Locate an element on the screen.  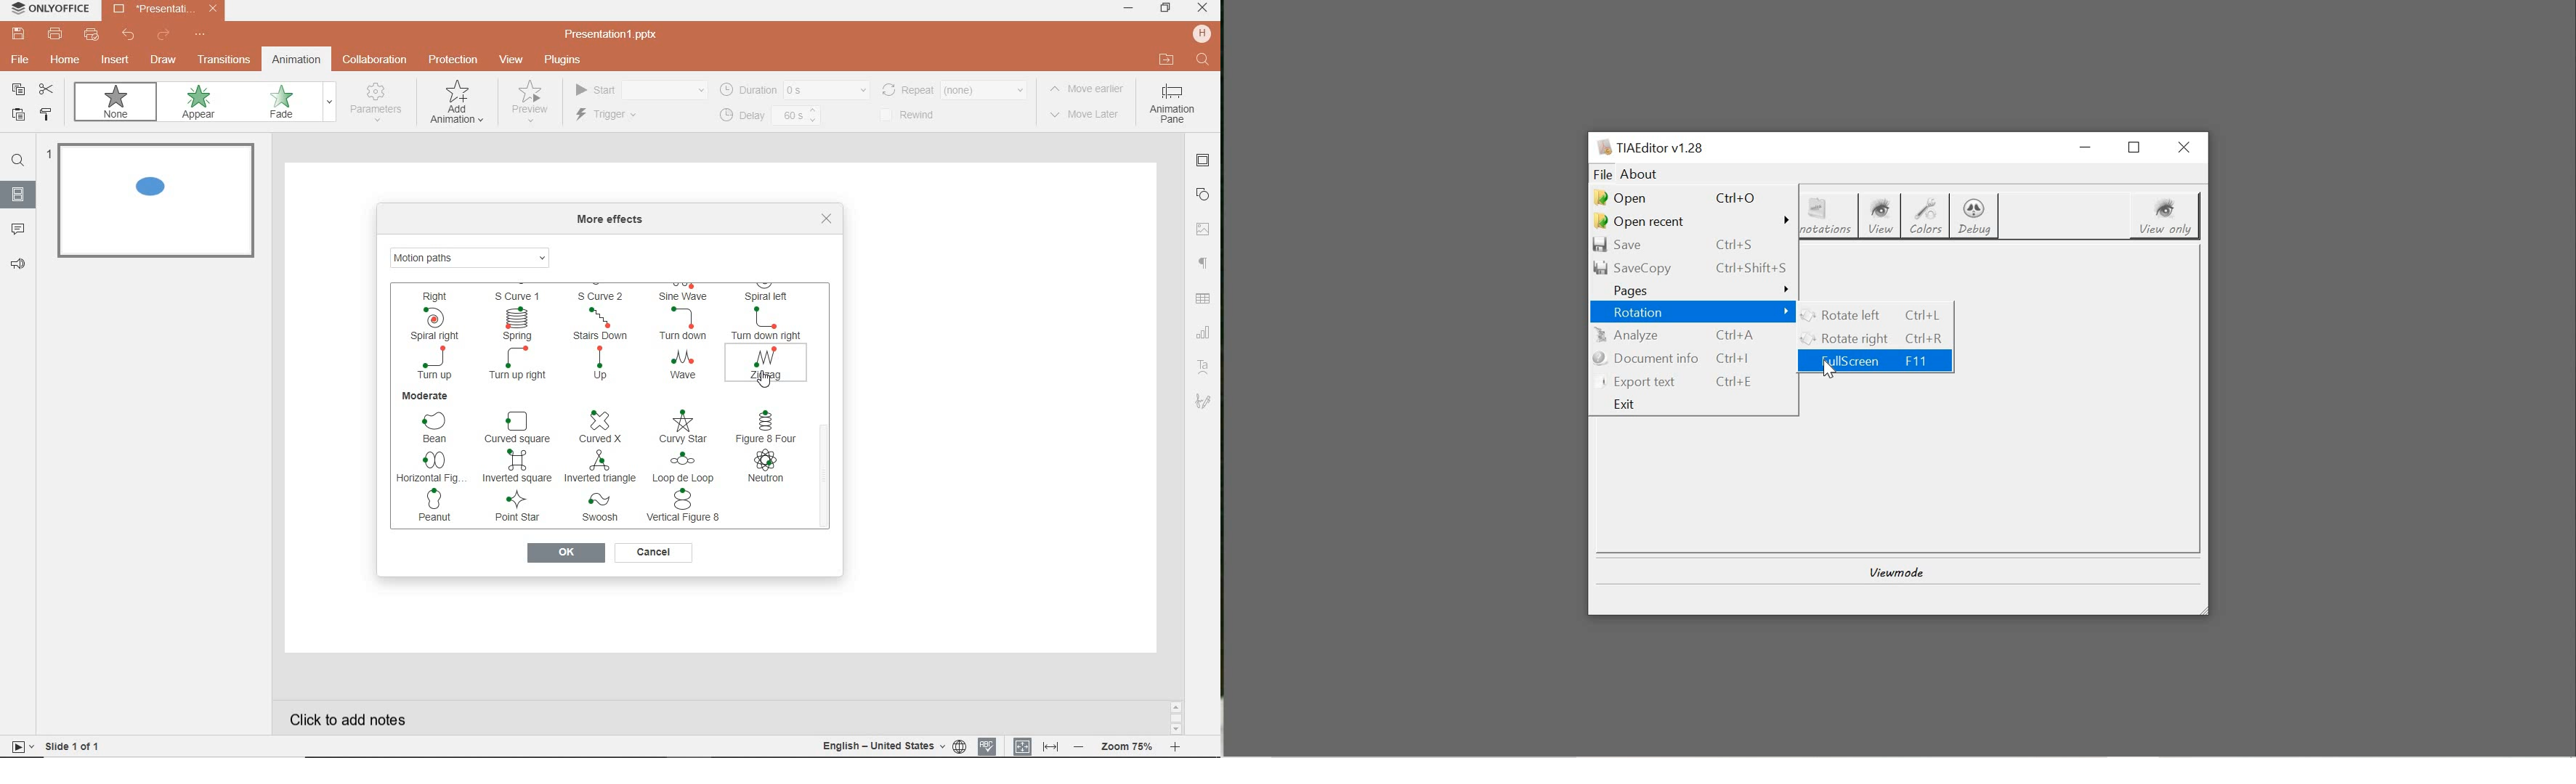
NEUTRON is located at coordinates (766, 468).